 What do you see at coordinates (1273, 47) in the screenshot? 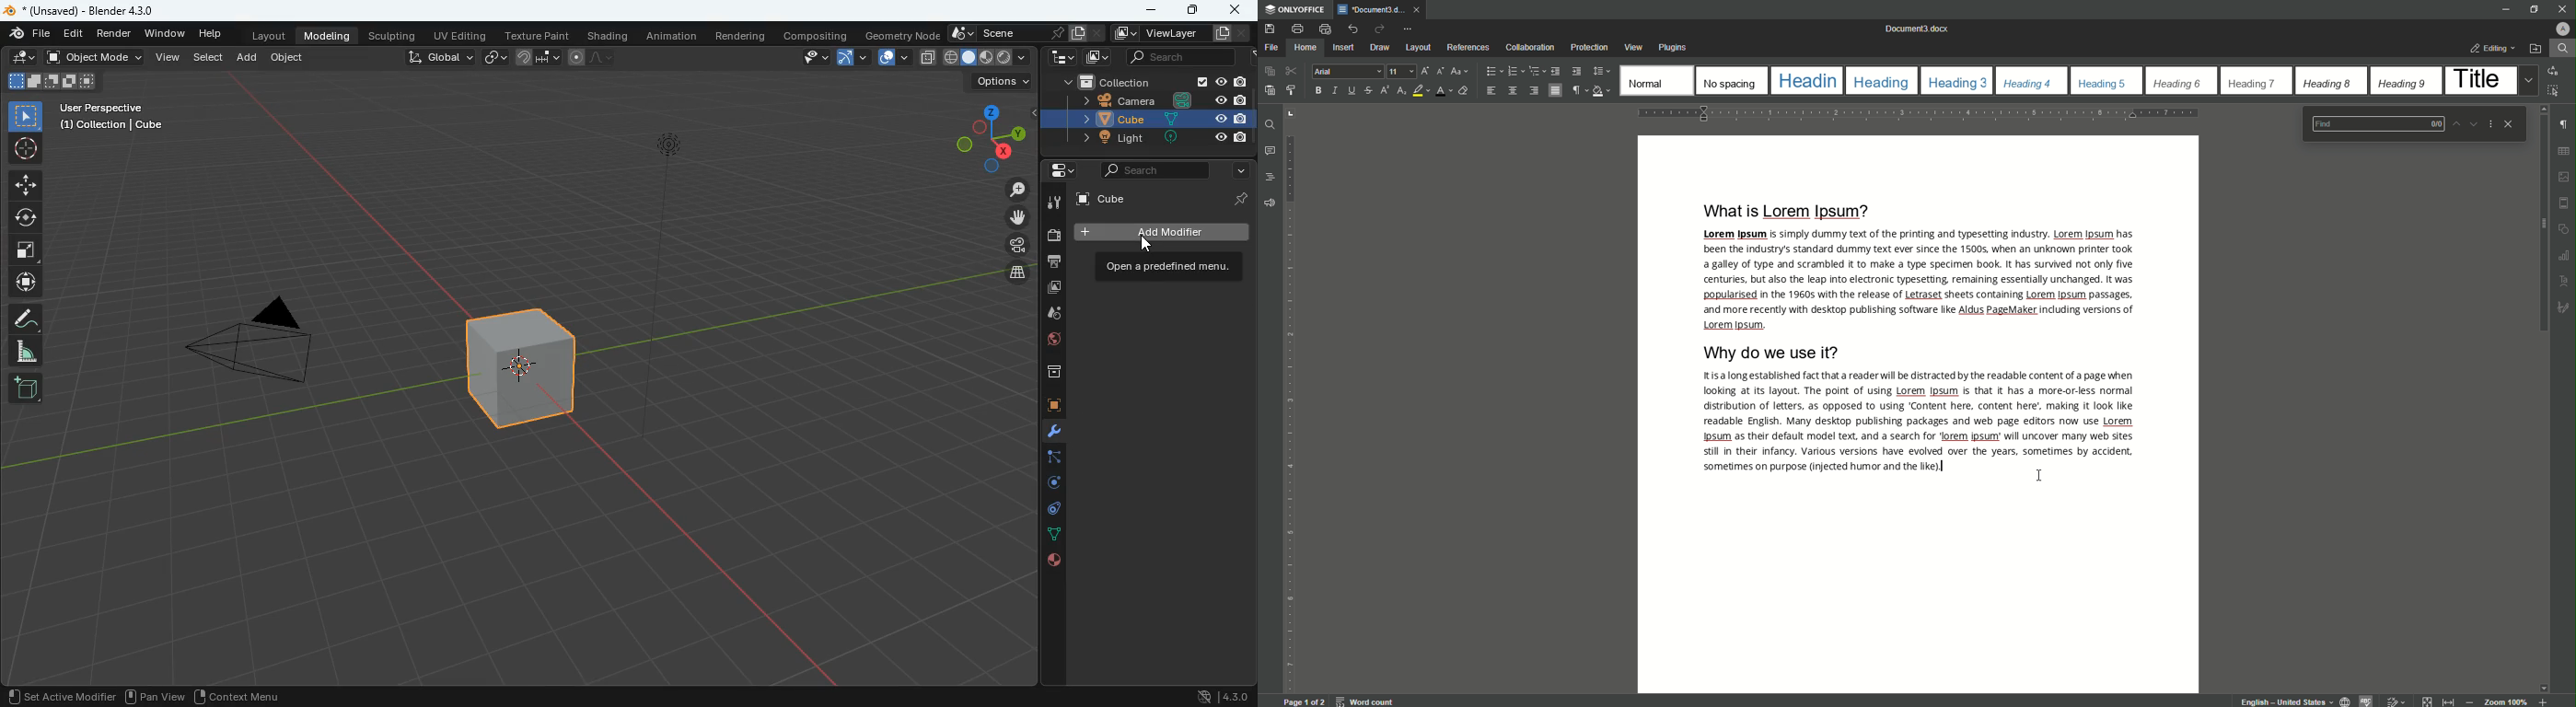
I see `File` at bounding box center [1273, 47].